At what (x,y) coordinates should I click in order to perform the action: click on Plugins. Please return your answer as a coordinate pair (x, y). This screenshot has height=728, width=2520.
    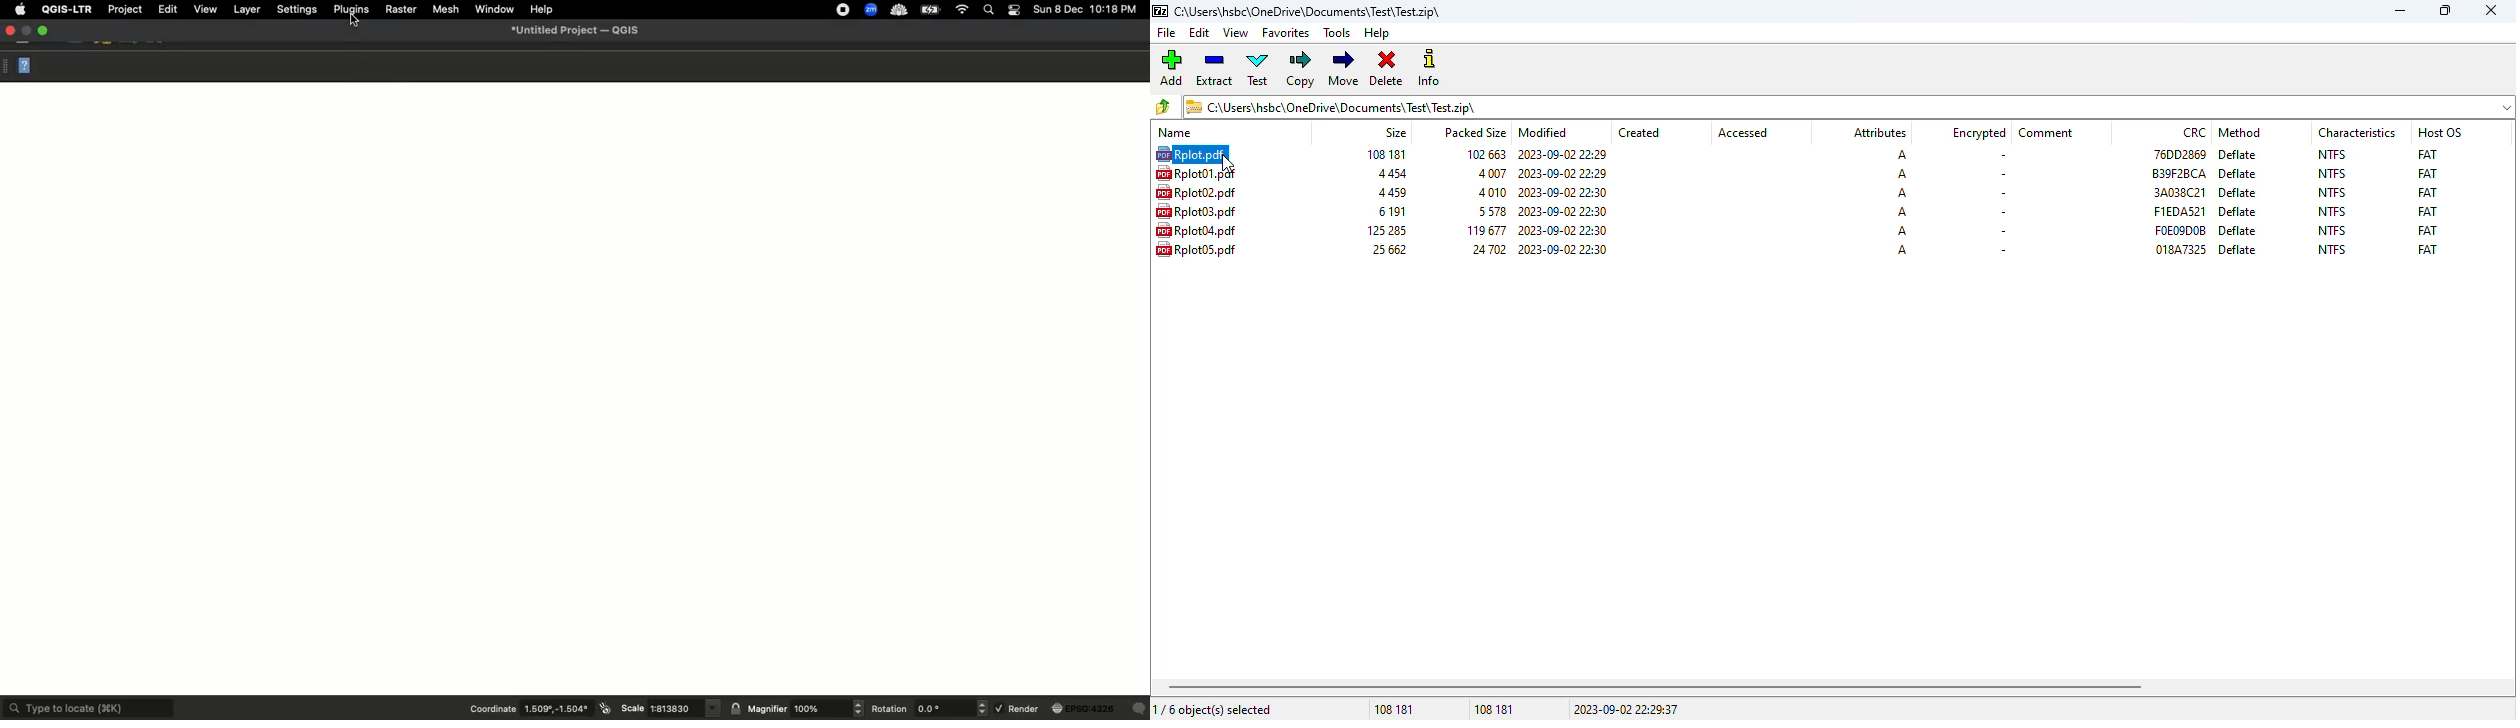
    Looking at the image, I should click on (351, 10).